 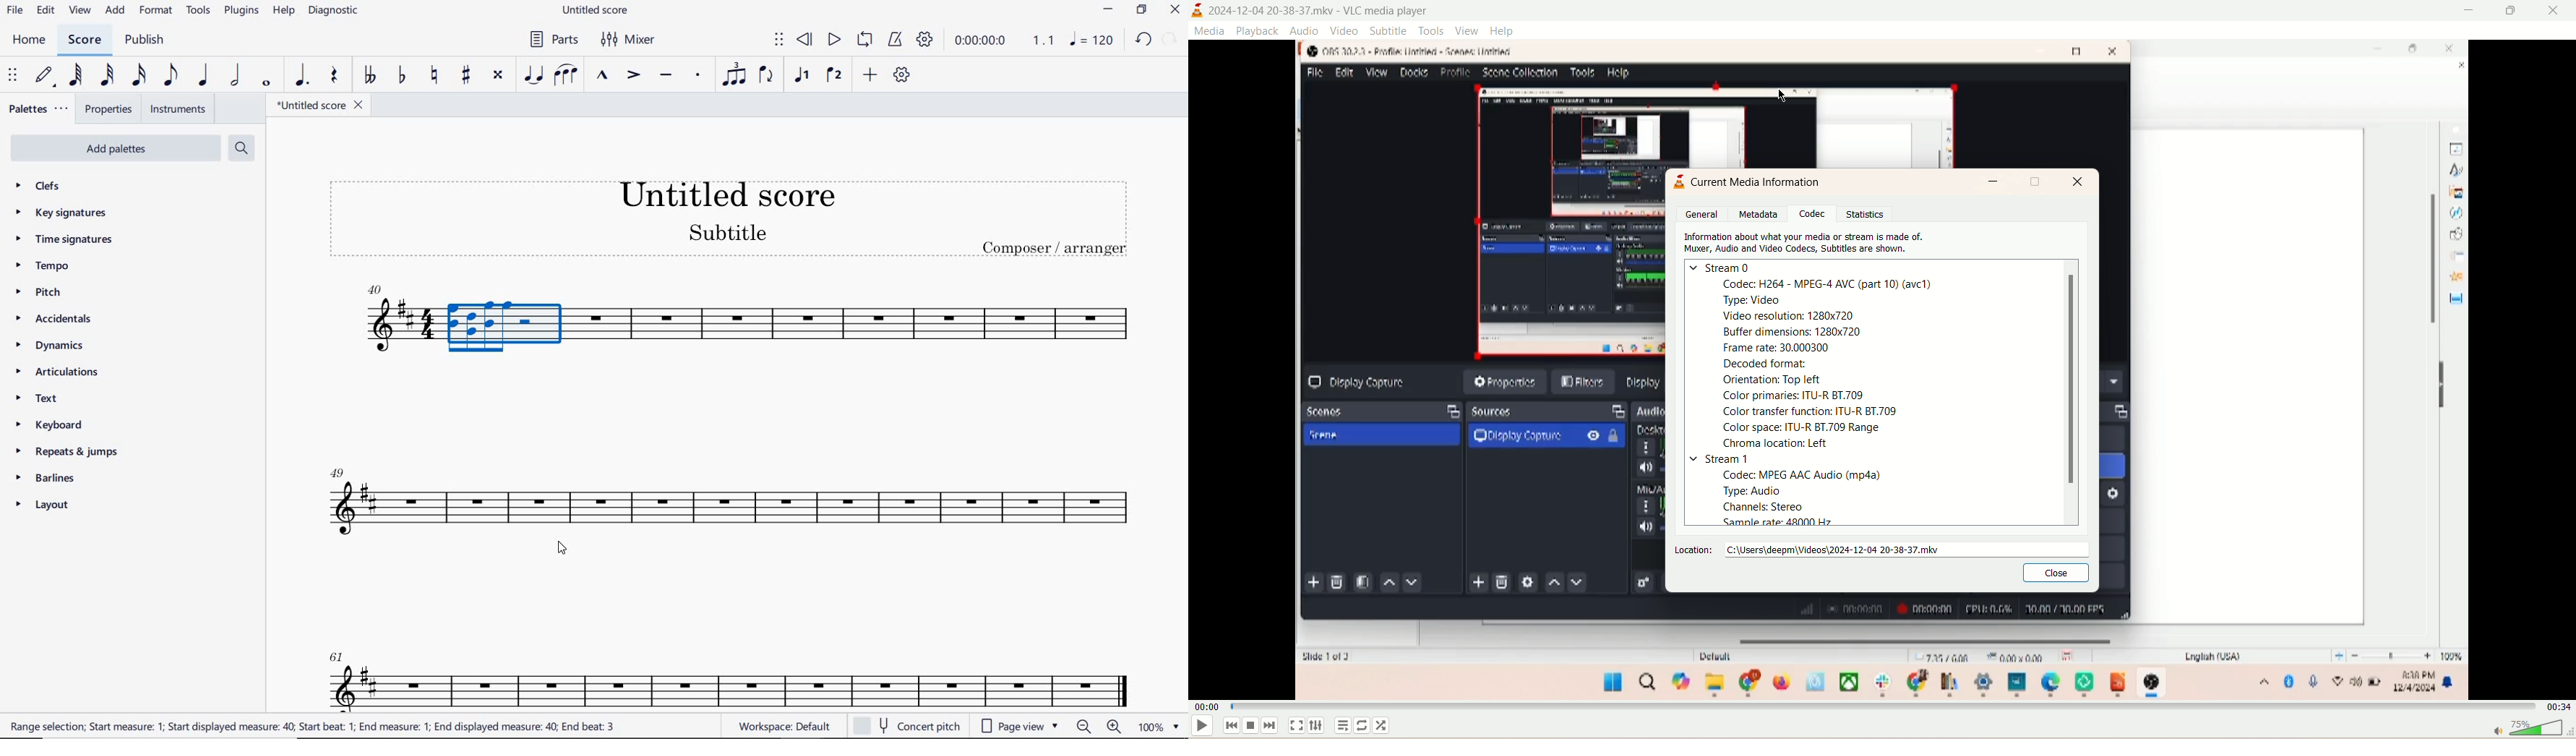 I want to click on maximize, so click(x=2035, y=180).